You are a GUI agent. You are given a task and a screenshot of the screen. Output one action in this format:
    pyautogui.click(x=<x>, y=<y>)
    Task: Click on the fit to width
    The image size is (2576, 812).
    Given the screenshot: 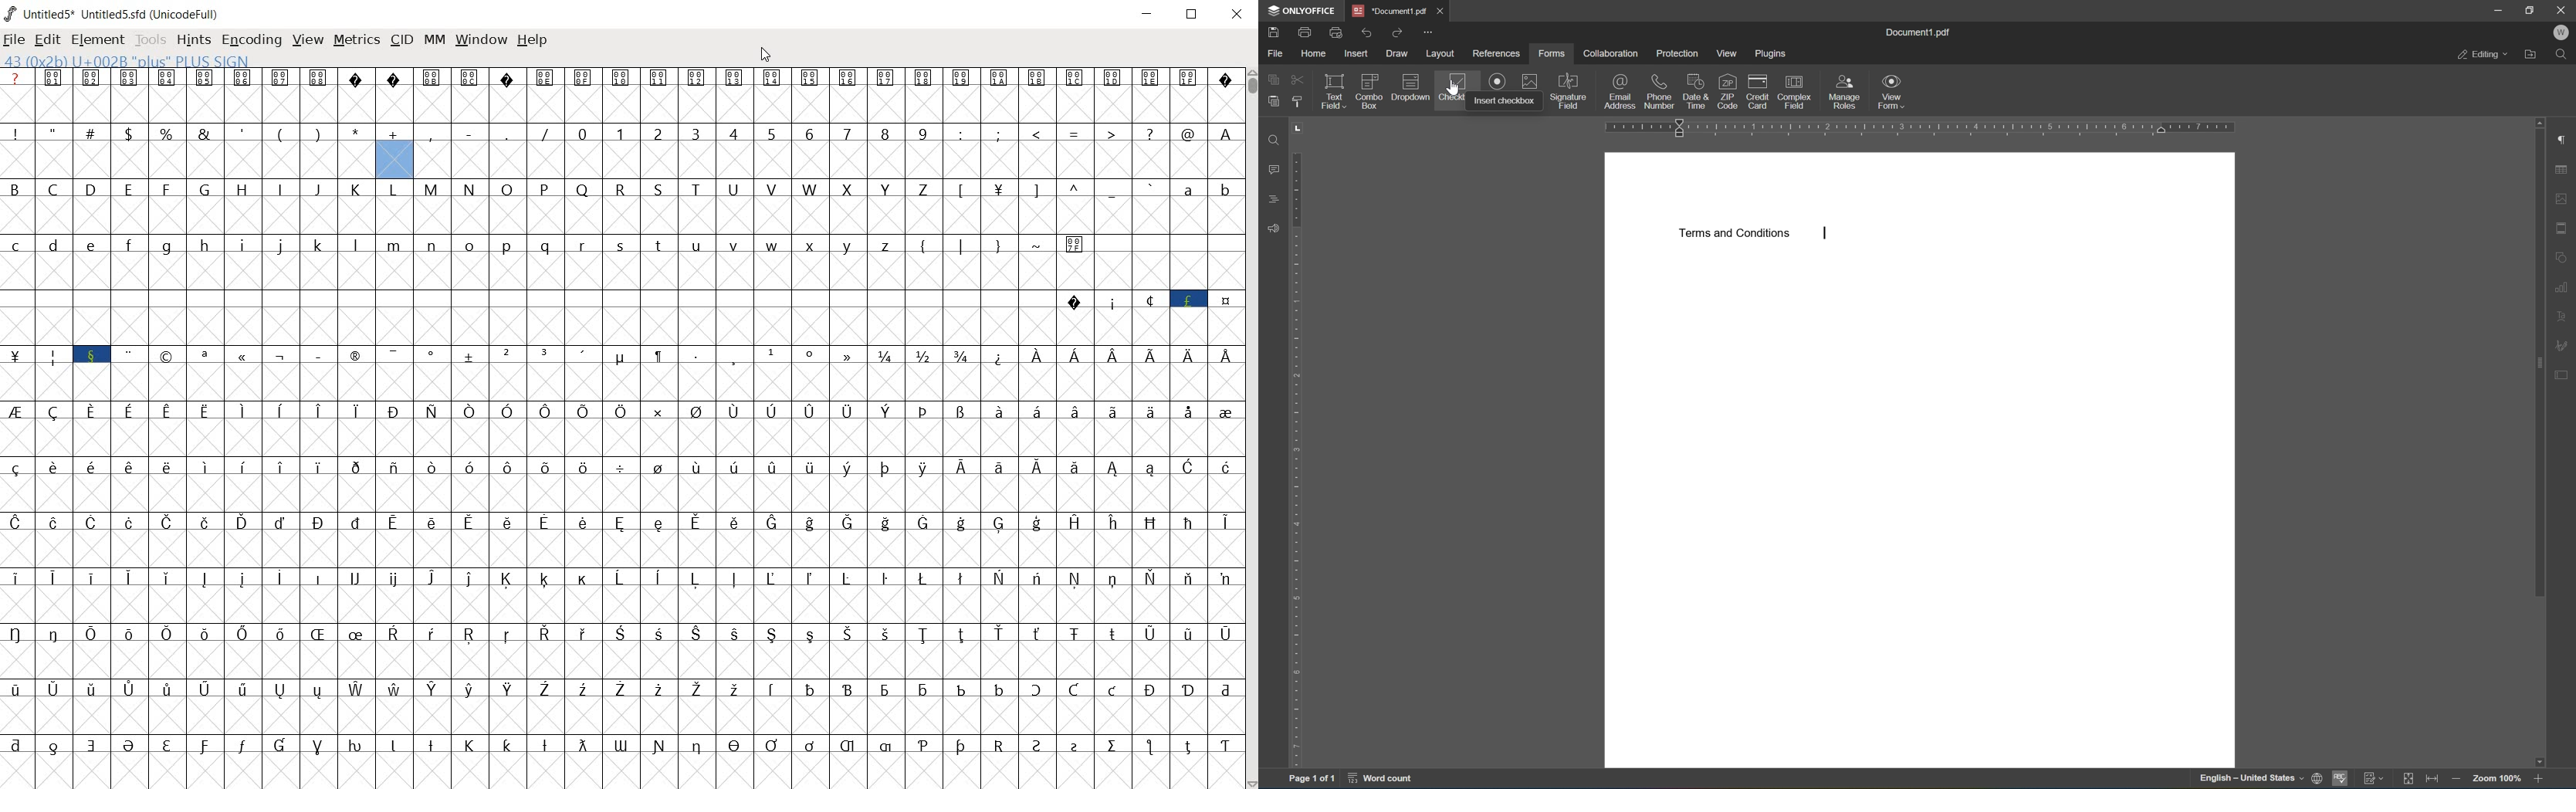 What is the action you would take?
    pyautogui.click(x=2432, y=780)
    